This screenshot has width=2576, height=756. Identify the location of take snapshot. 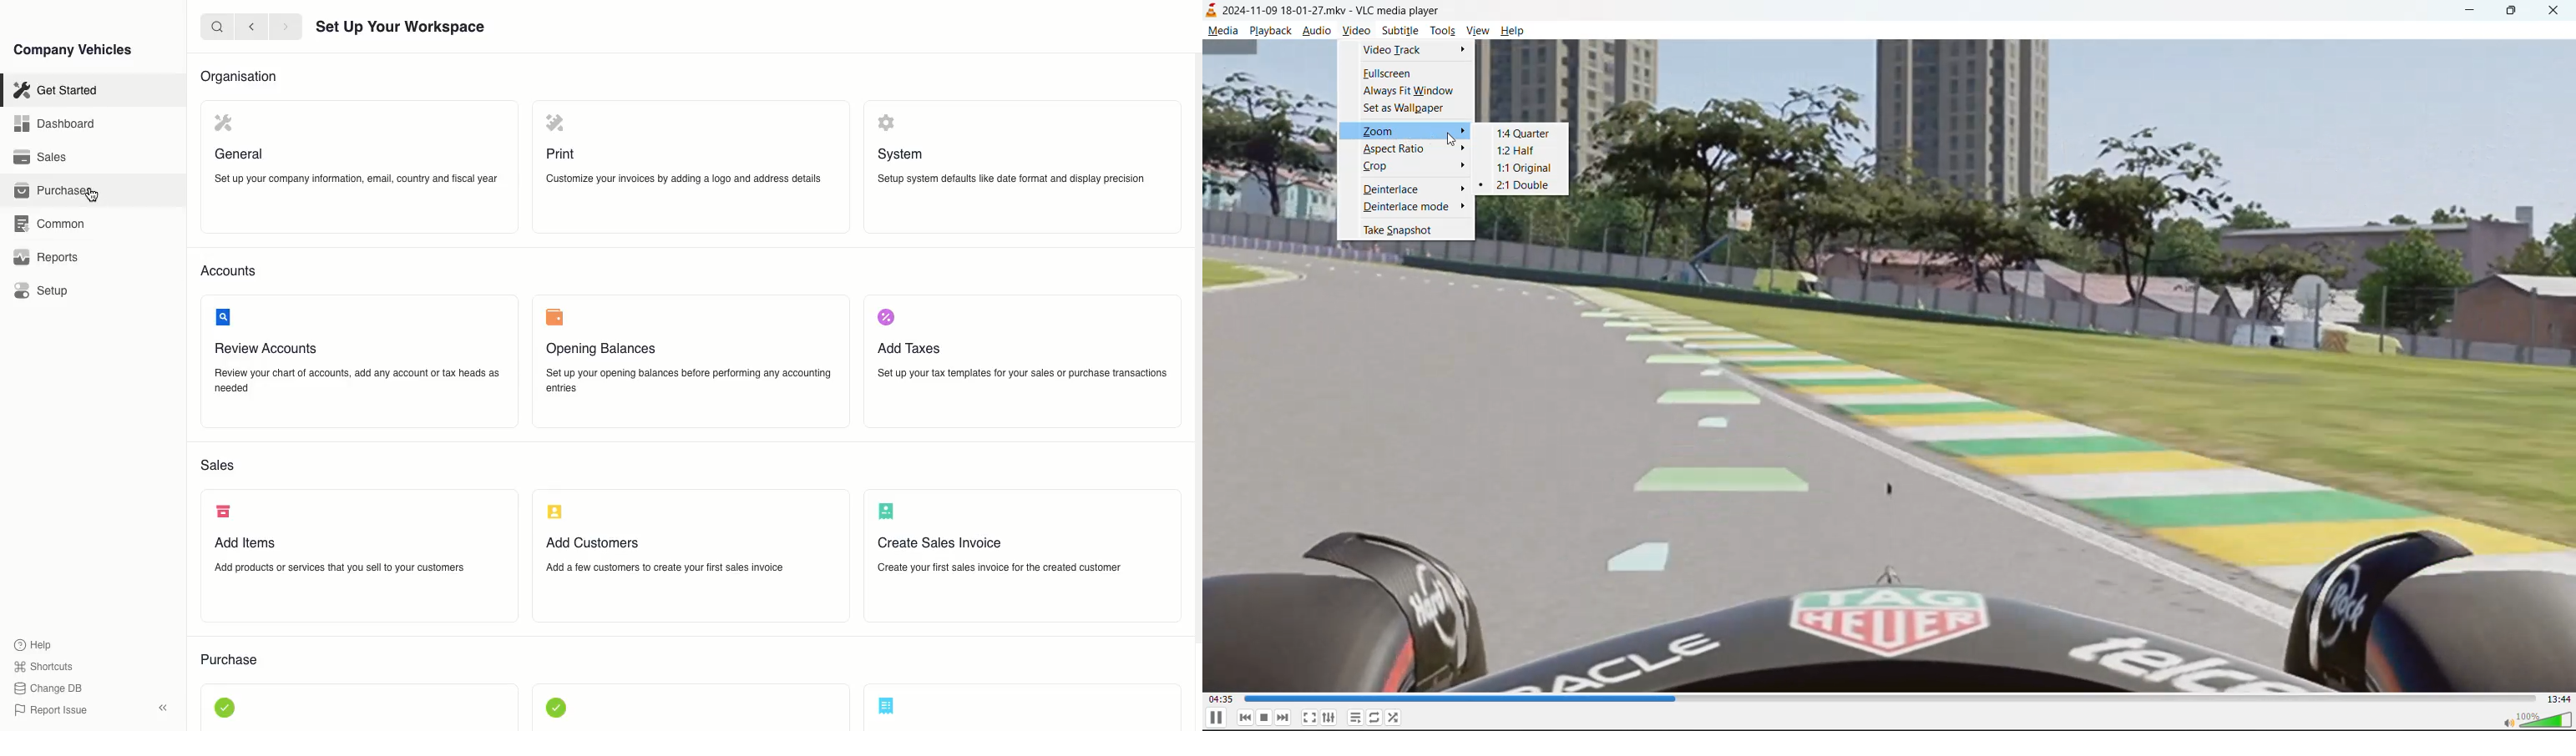
(1394, 230).